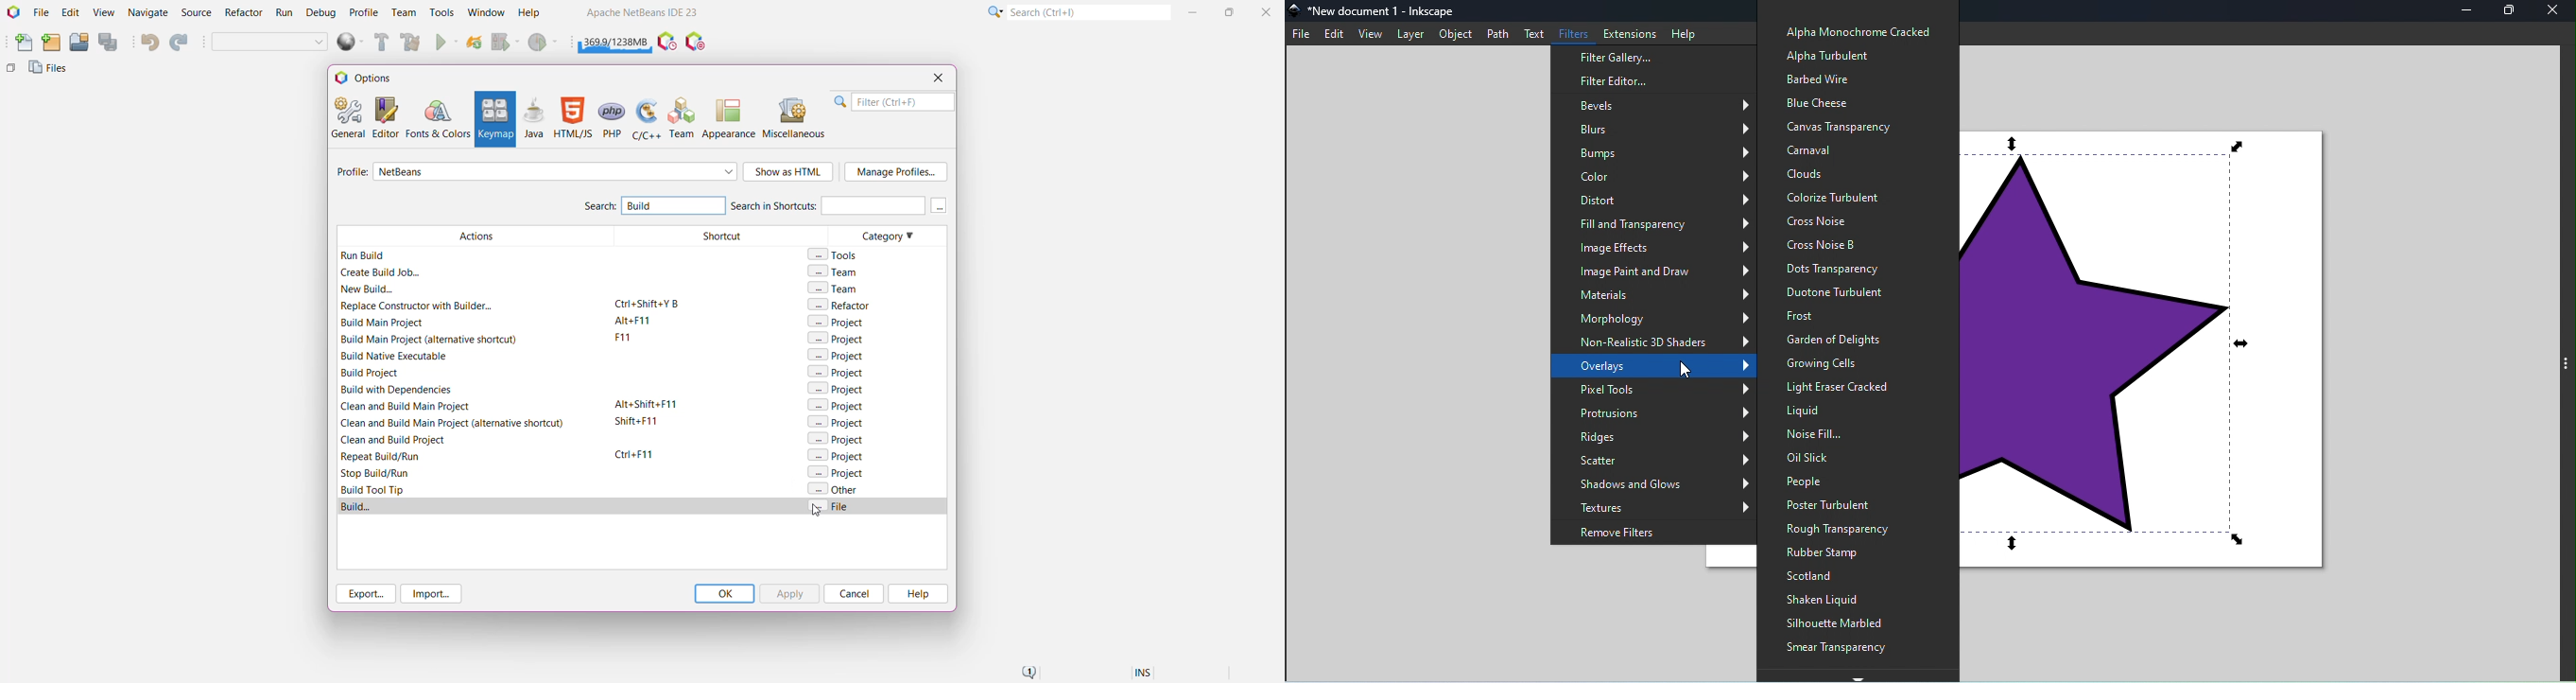 This screenshot has height=700, width=2576. I want to click on Garden of delights, so click(1833, 339).